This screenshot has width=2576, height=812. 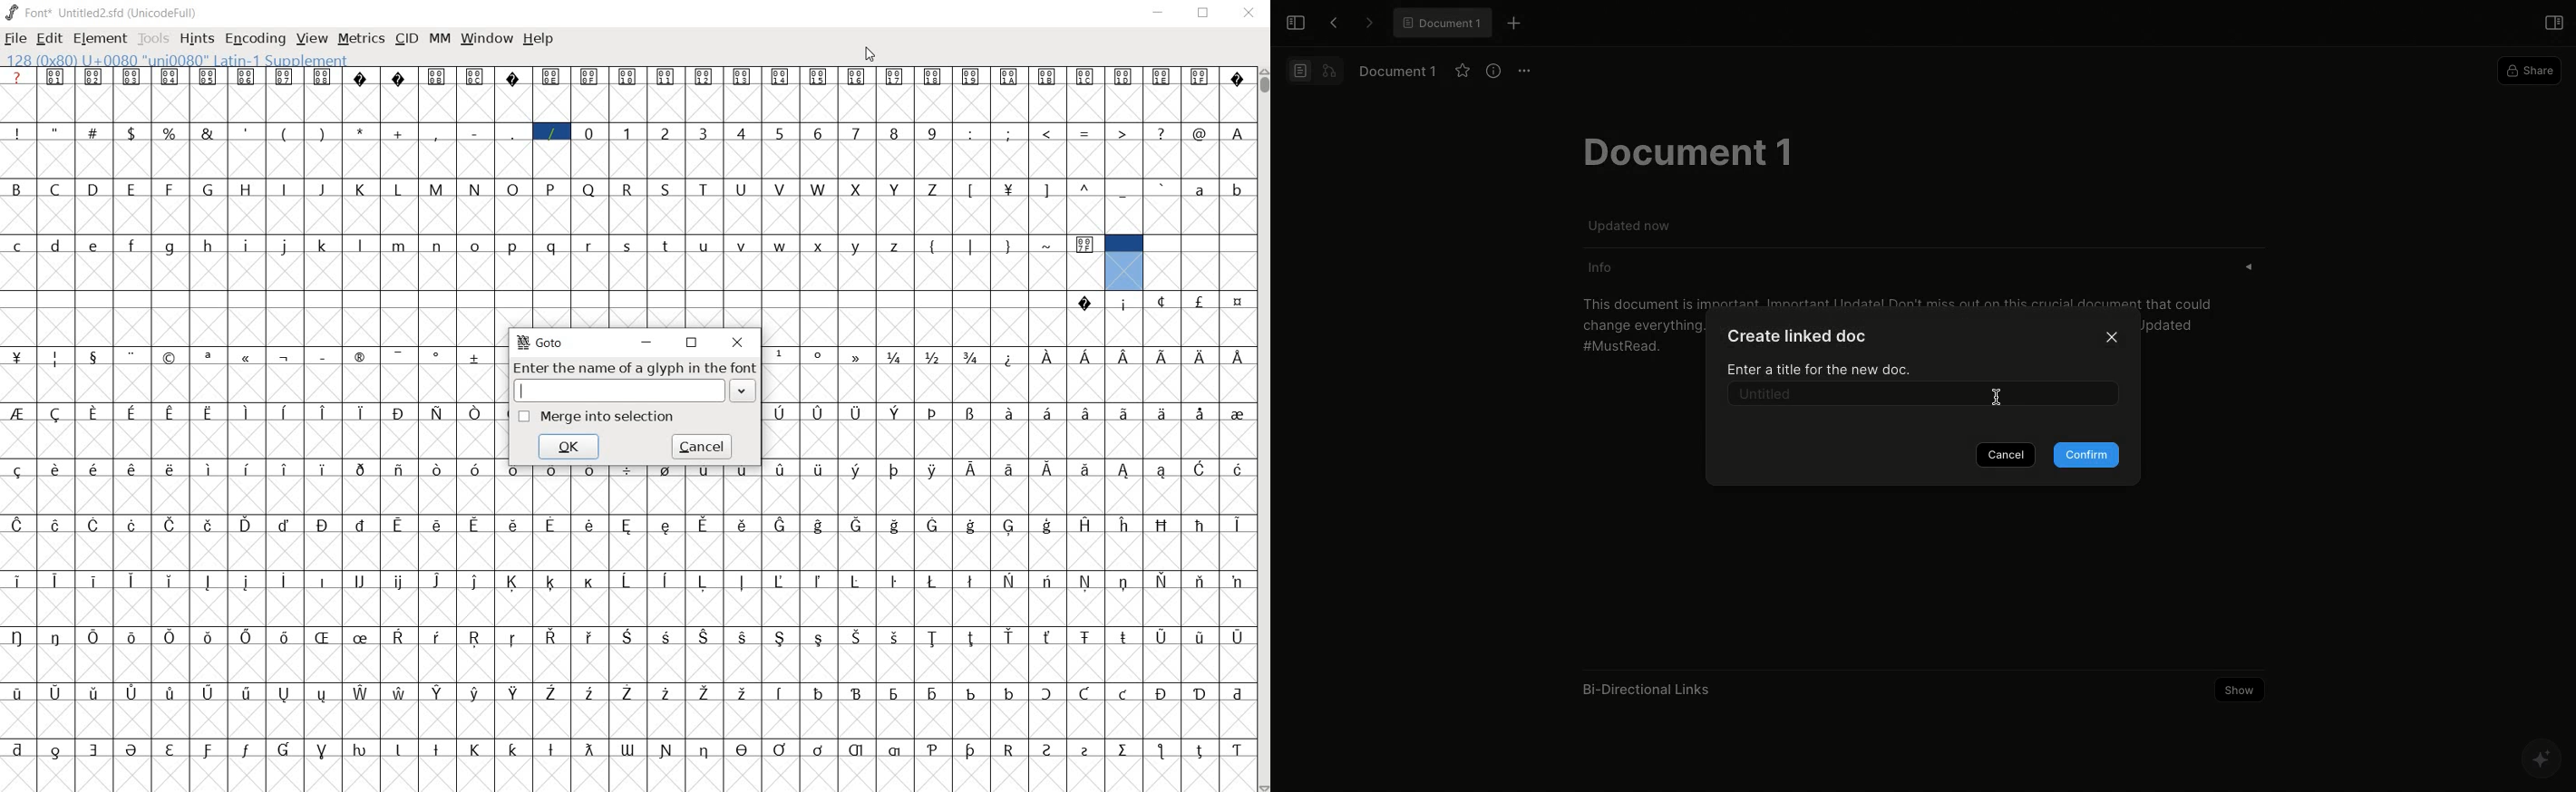 What do you see at coordinates (525, 417) in the screenshot?
I see `checkbox` at bounding box center [525, 417].